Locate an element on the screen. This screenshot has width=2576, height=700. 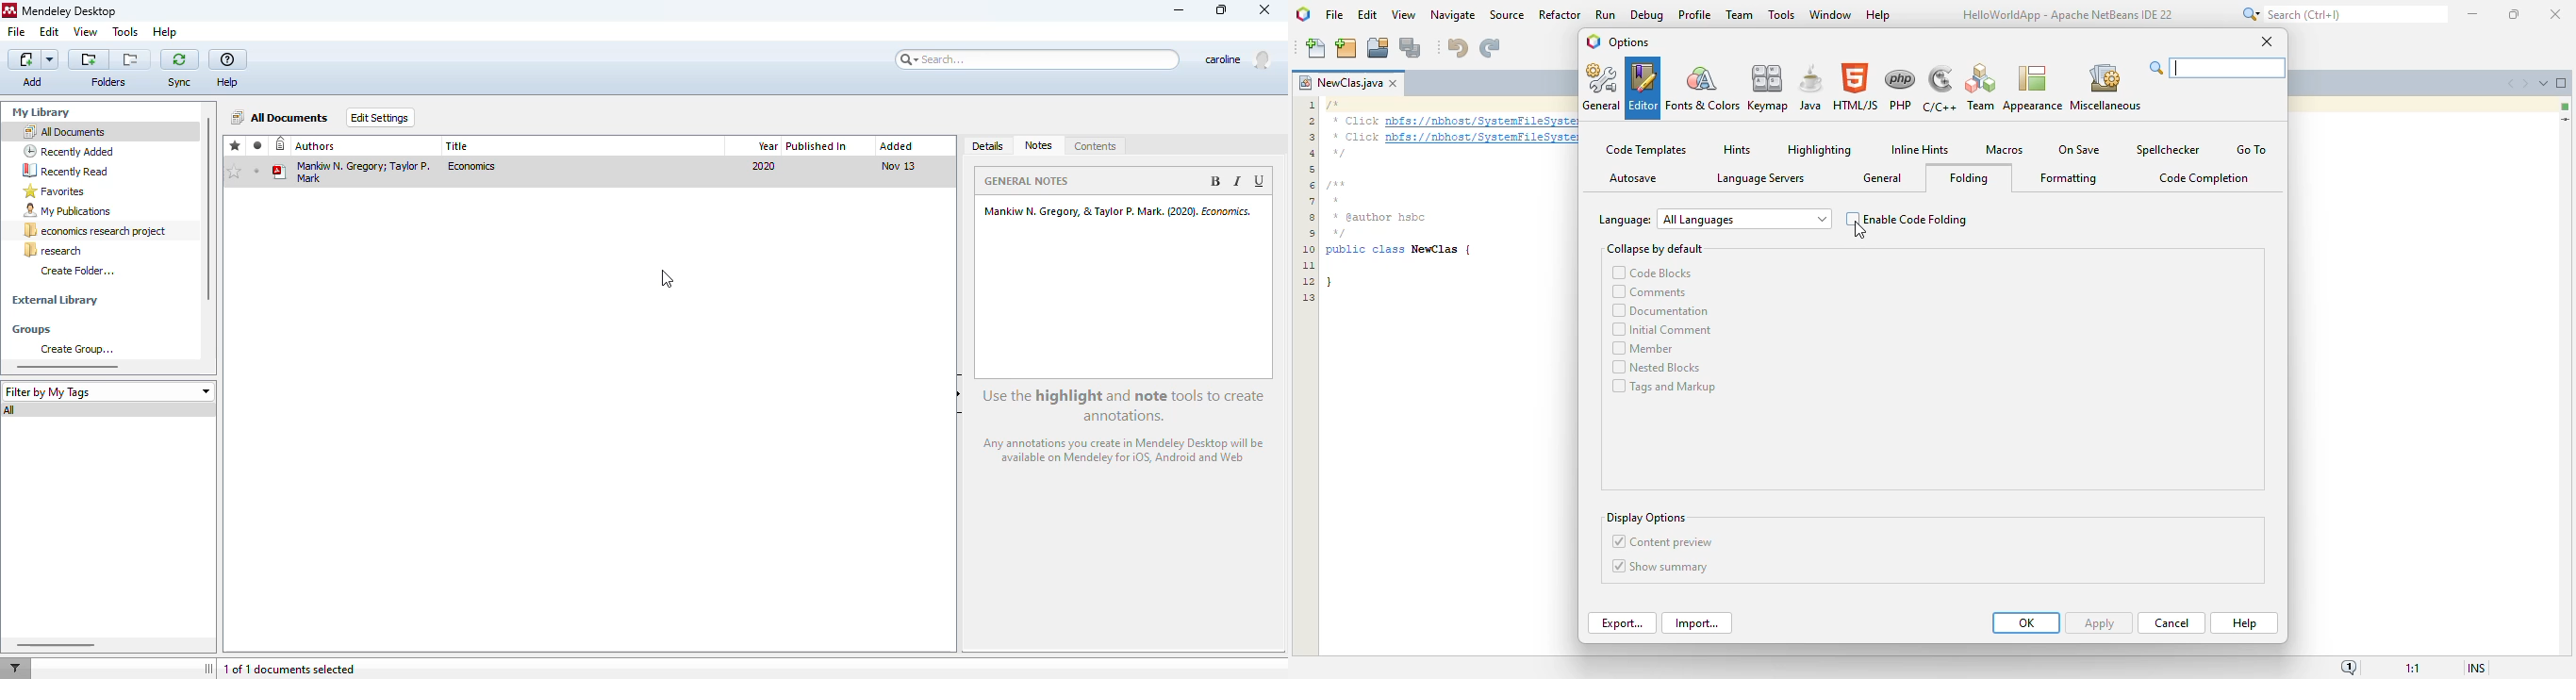
favorites is located at coordinates (236, 146).